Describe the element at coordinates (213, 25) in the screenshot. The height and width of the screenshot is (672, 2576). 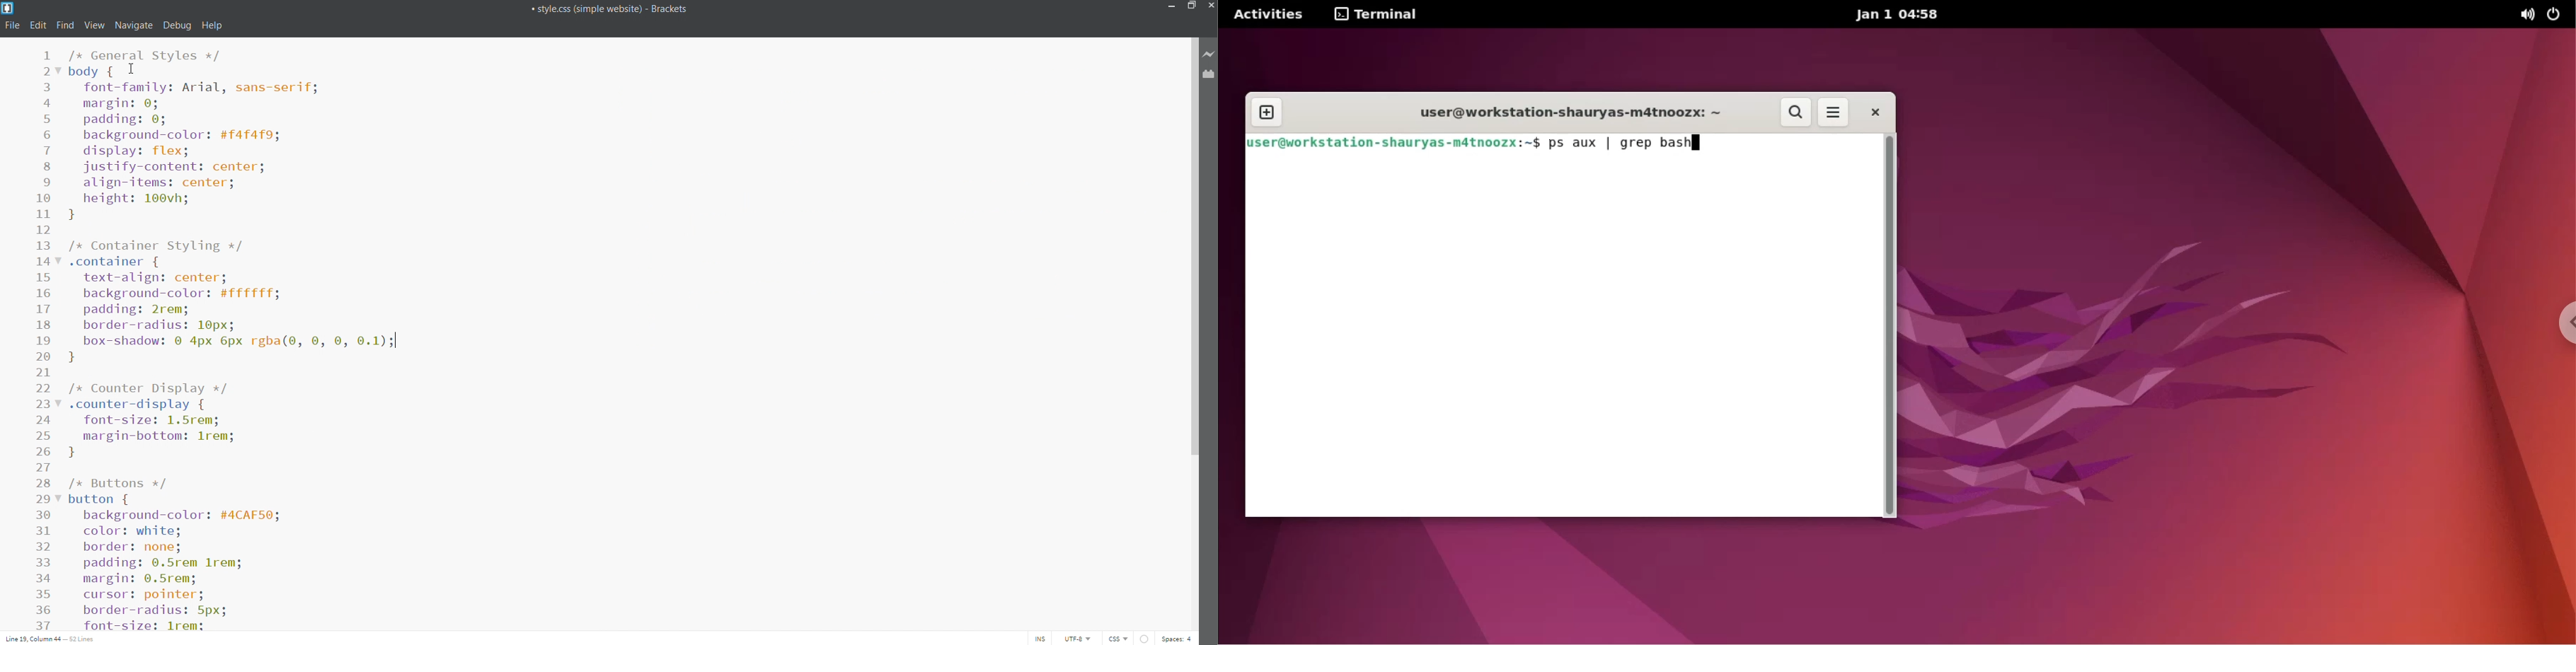
I see `help` at that location.